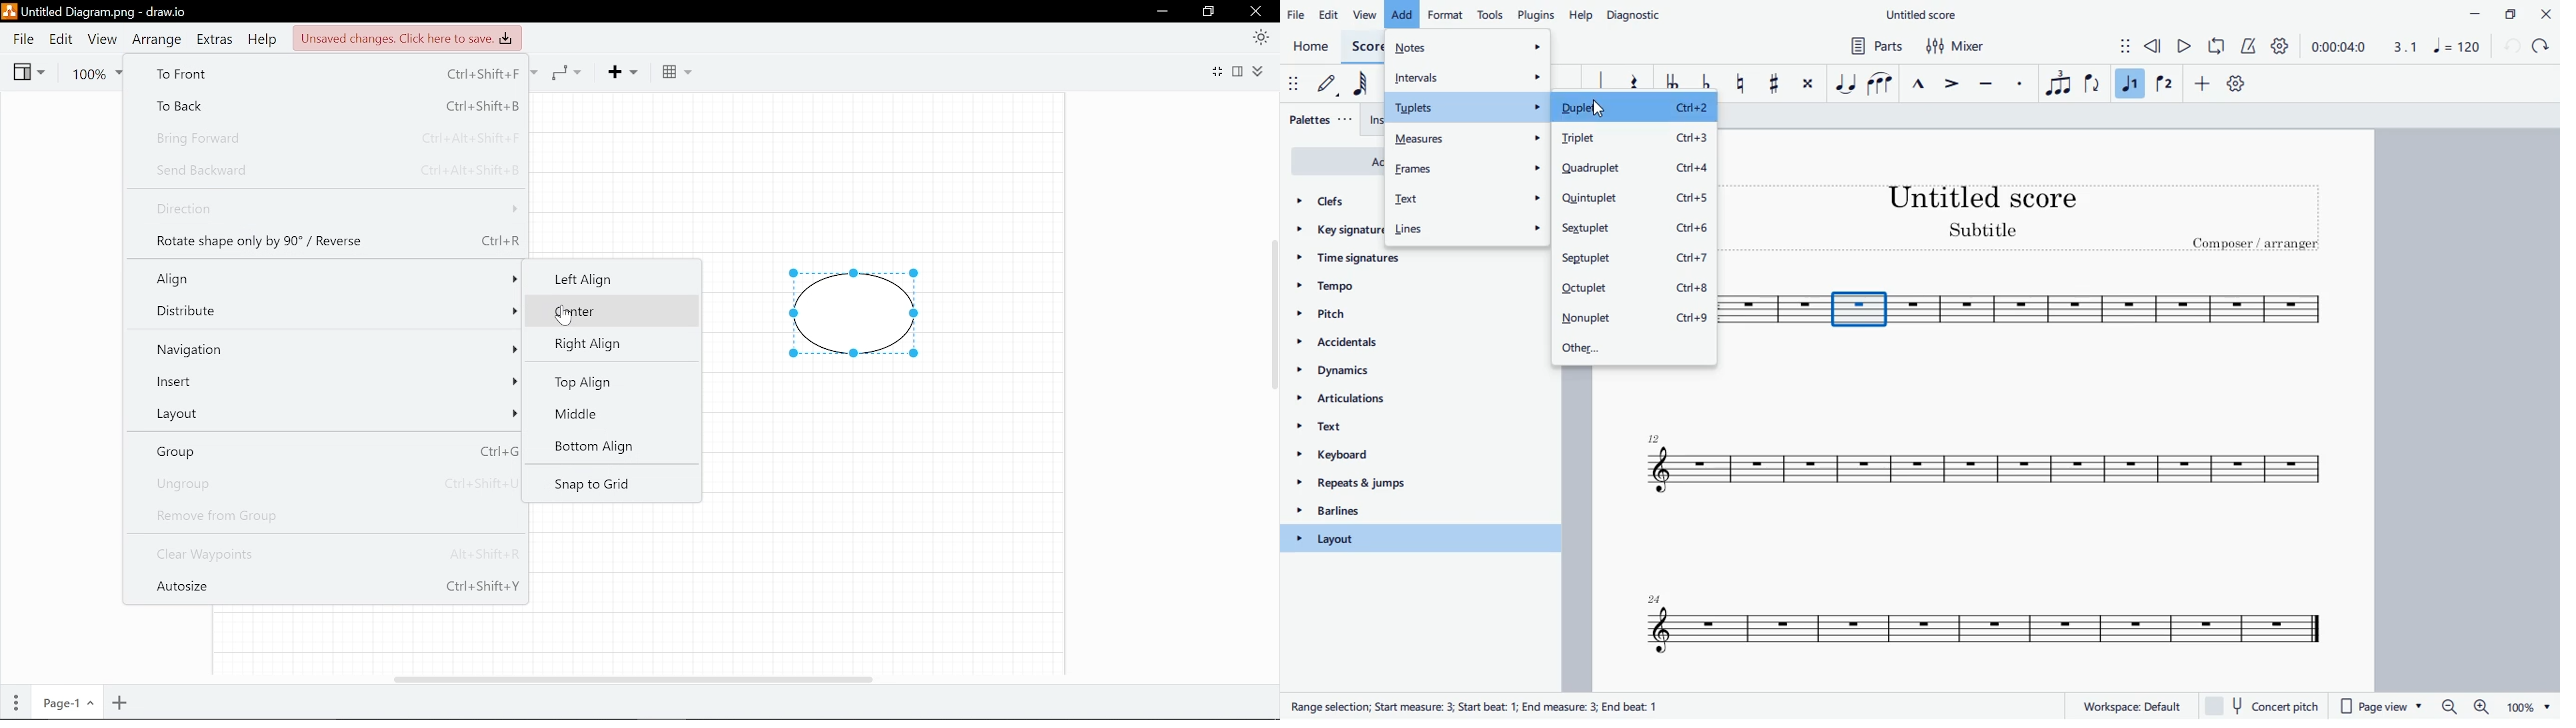  What do you see at coordinates (1637, 169) in the screenshot?
I see `quadruplet` at bounding box center [1637, 169].